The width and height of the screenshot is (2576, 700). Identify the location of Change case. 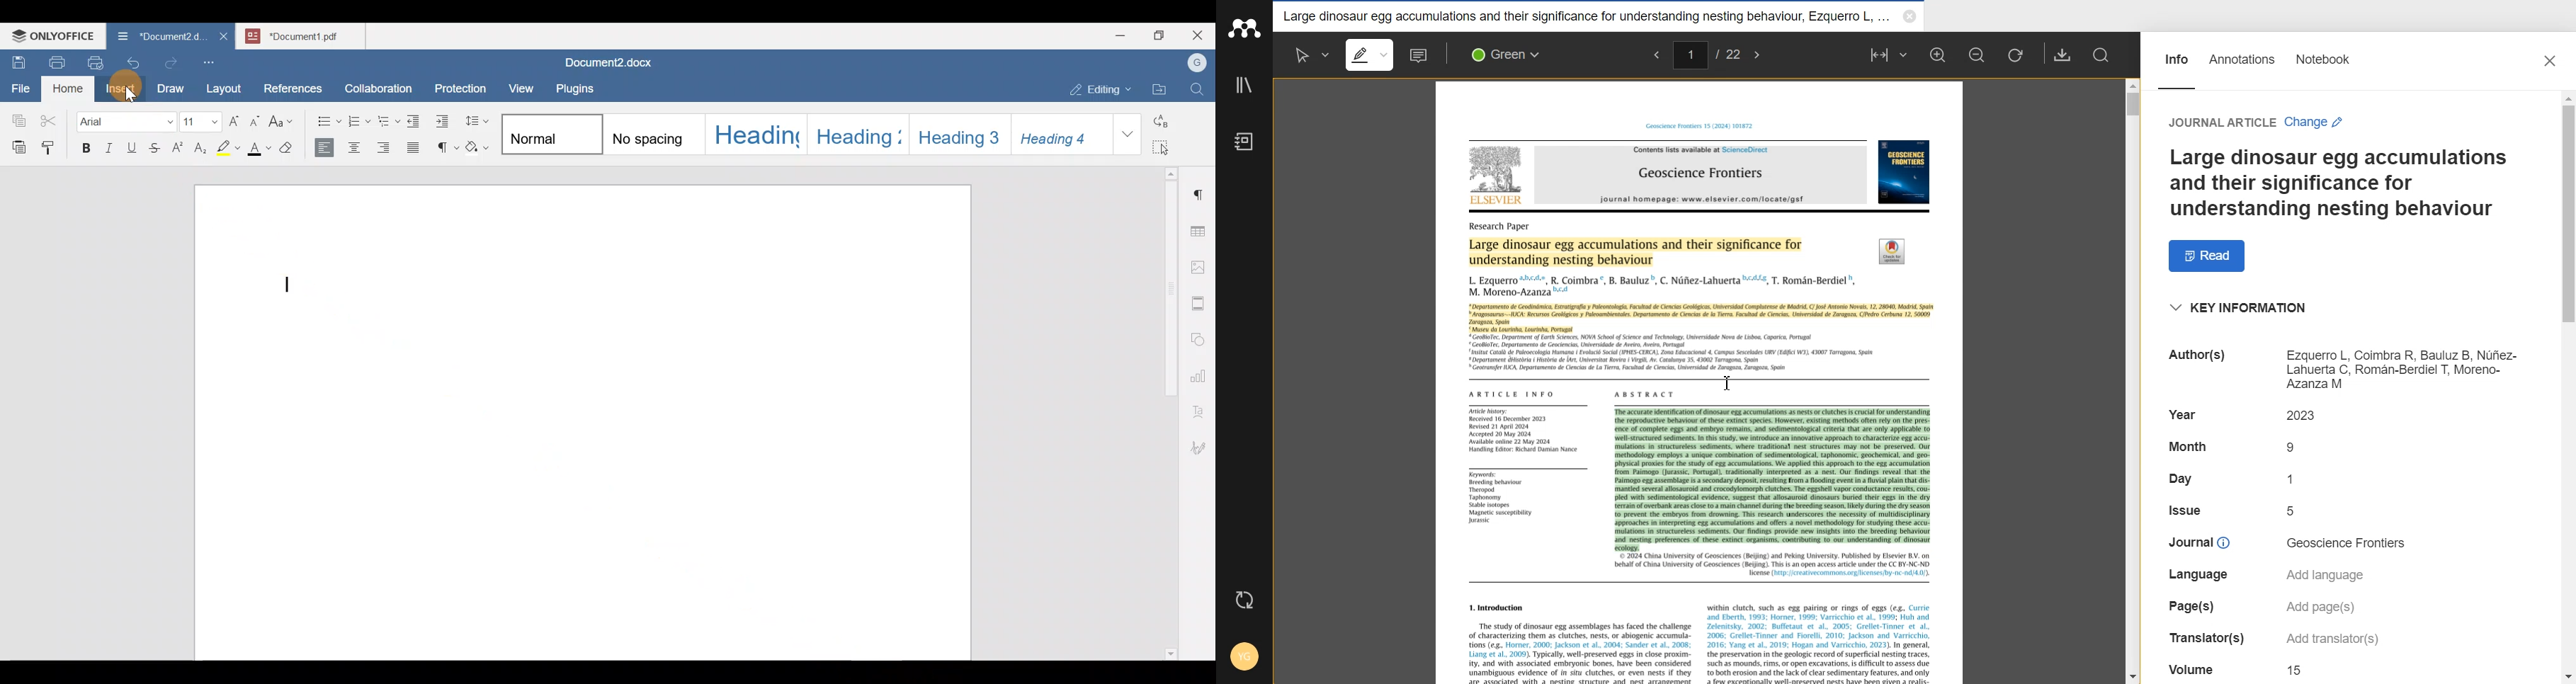
(282, 118).